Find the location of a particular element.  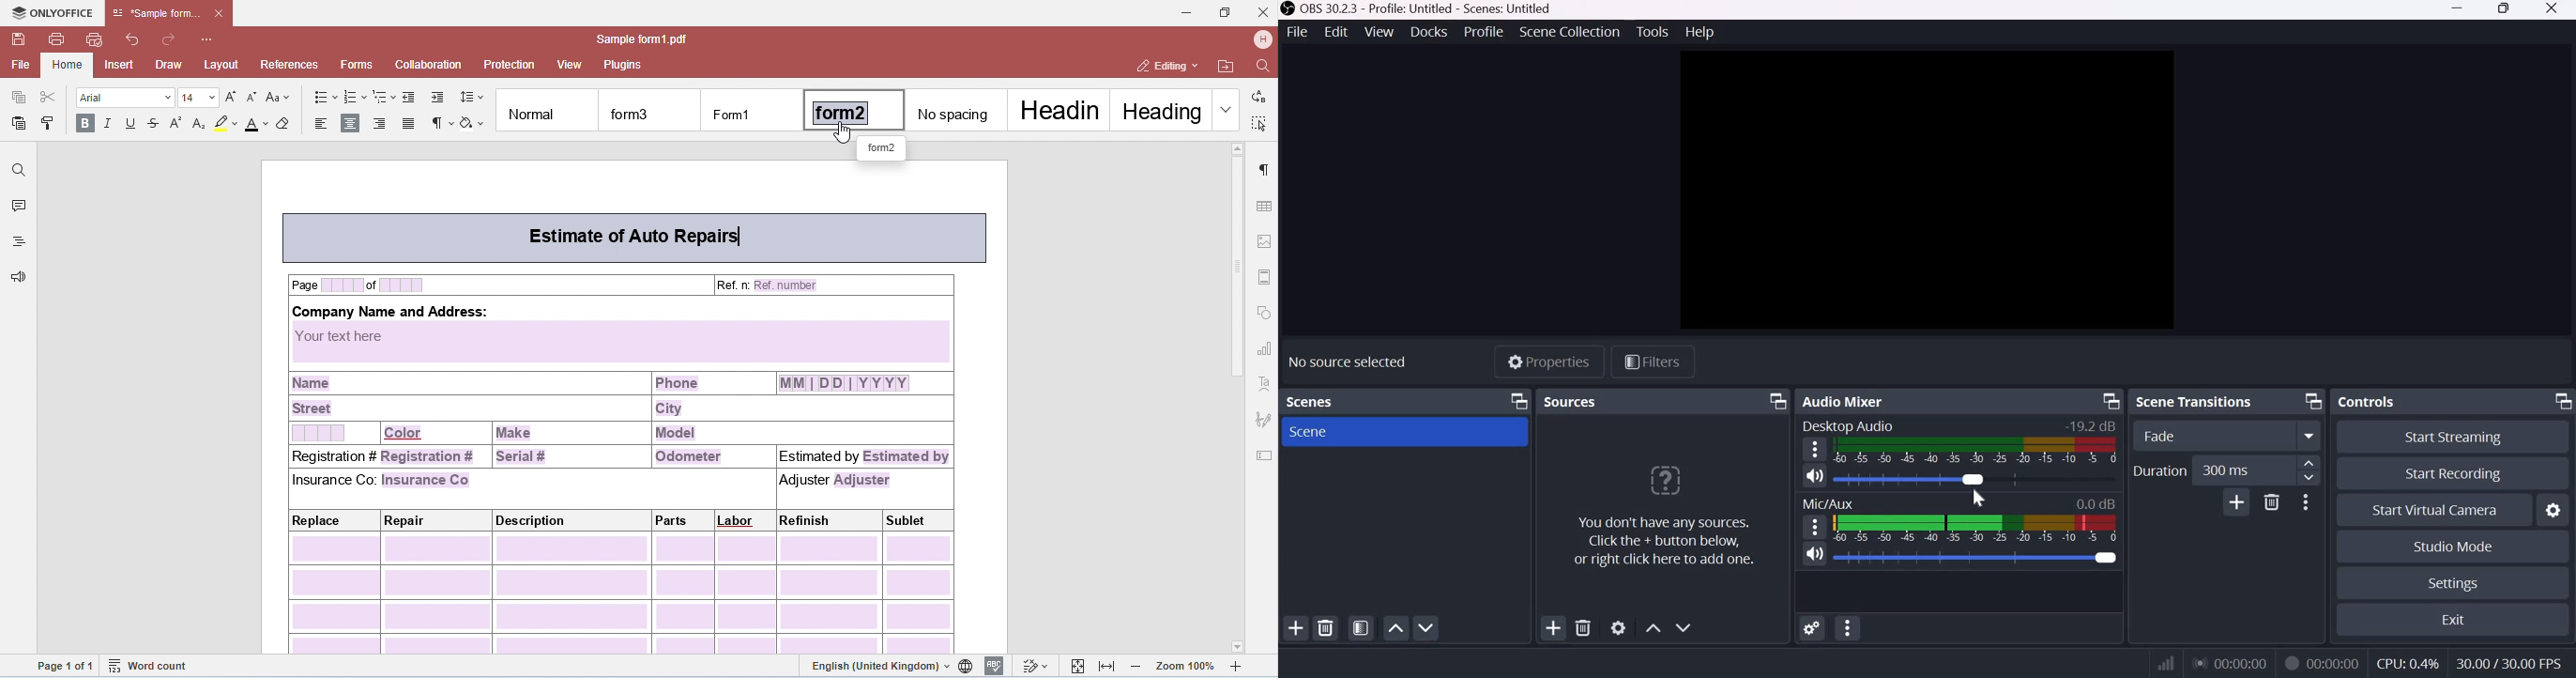

Sources is located at coordinates (1570, 401).